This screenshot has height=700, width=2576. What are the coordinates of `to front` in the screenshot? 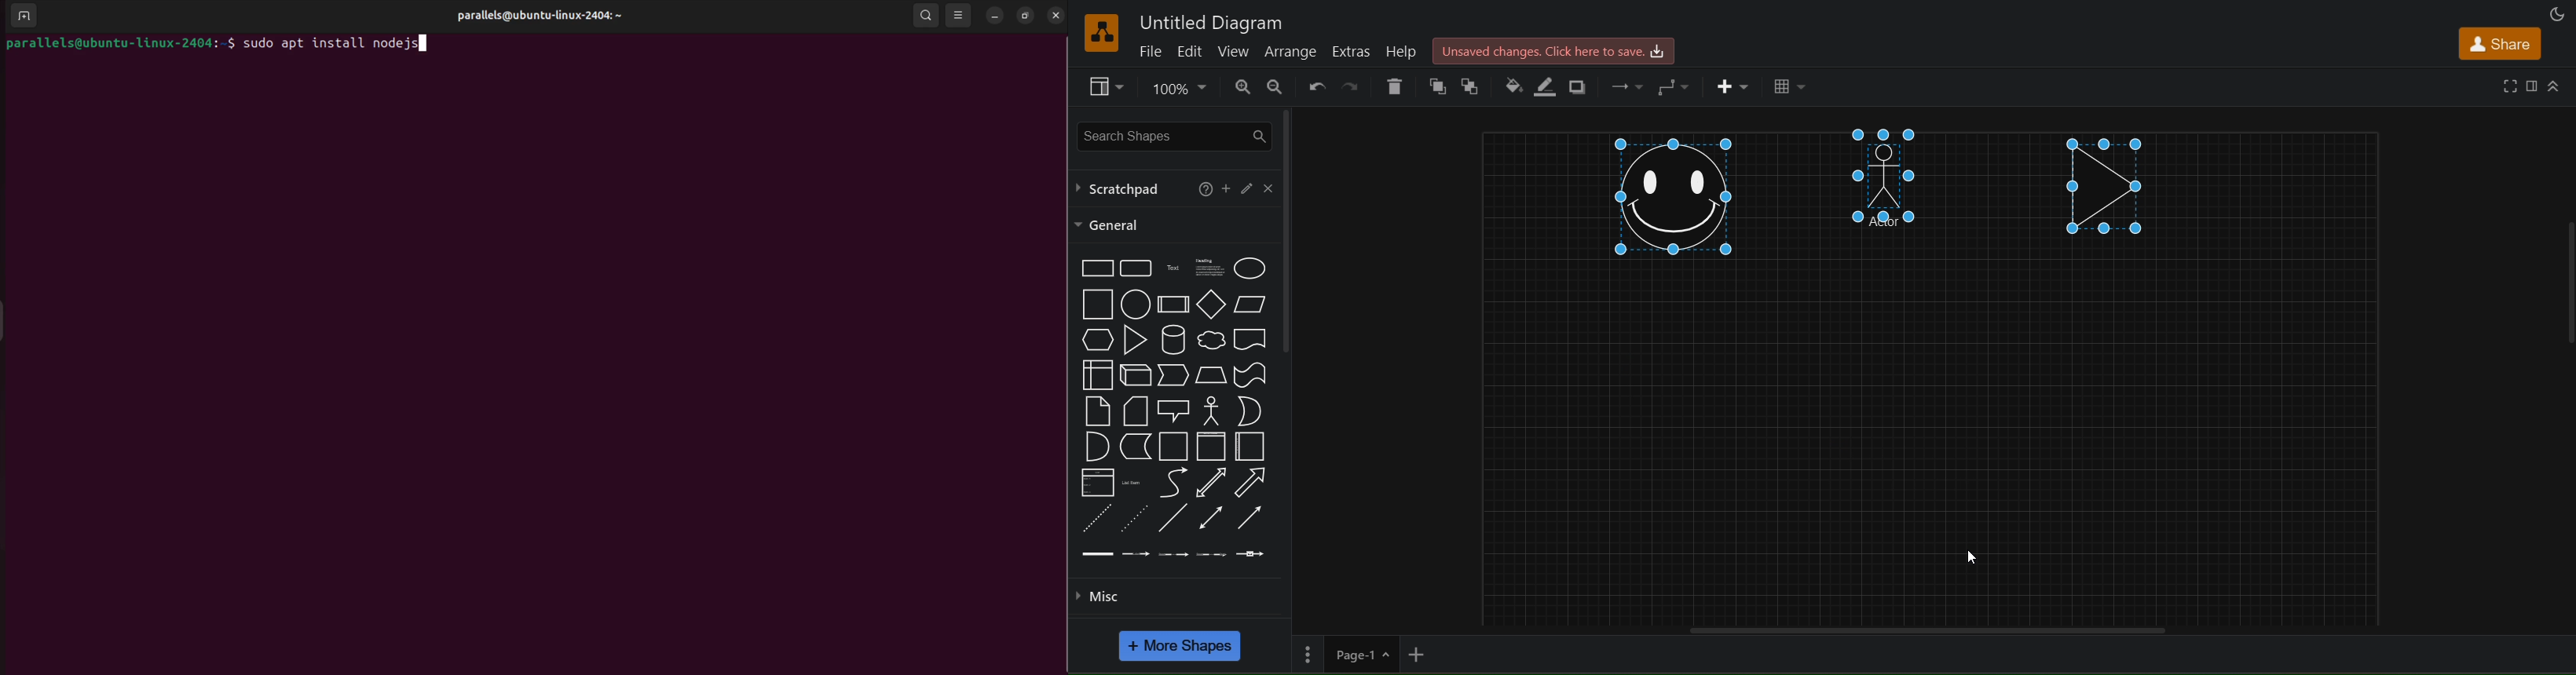 It's located at (1437, 83).